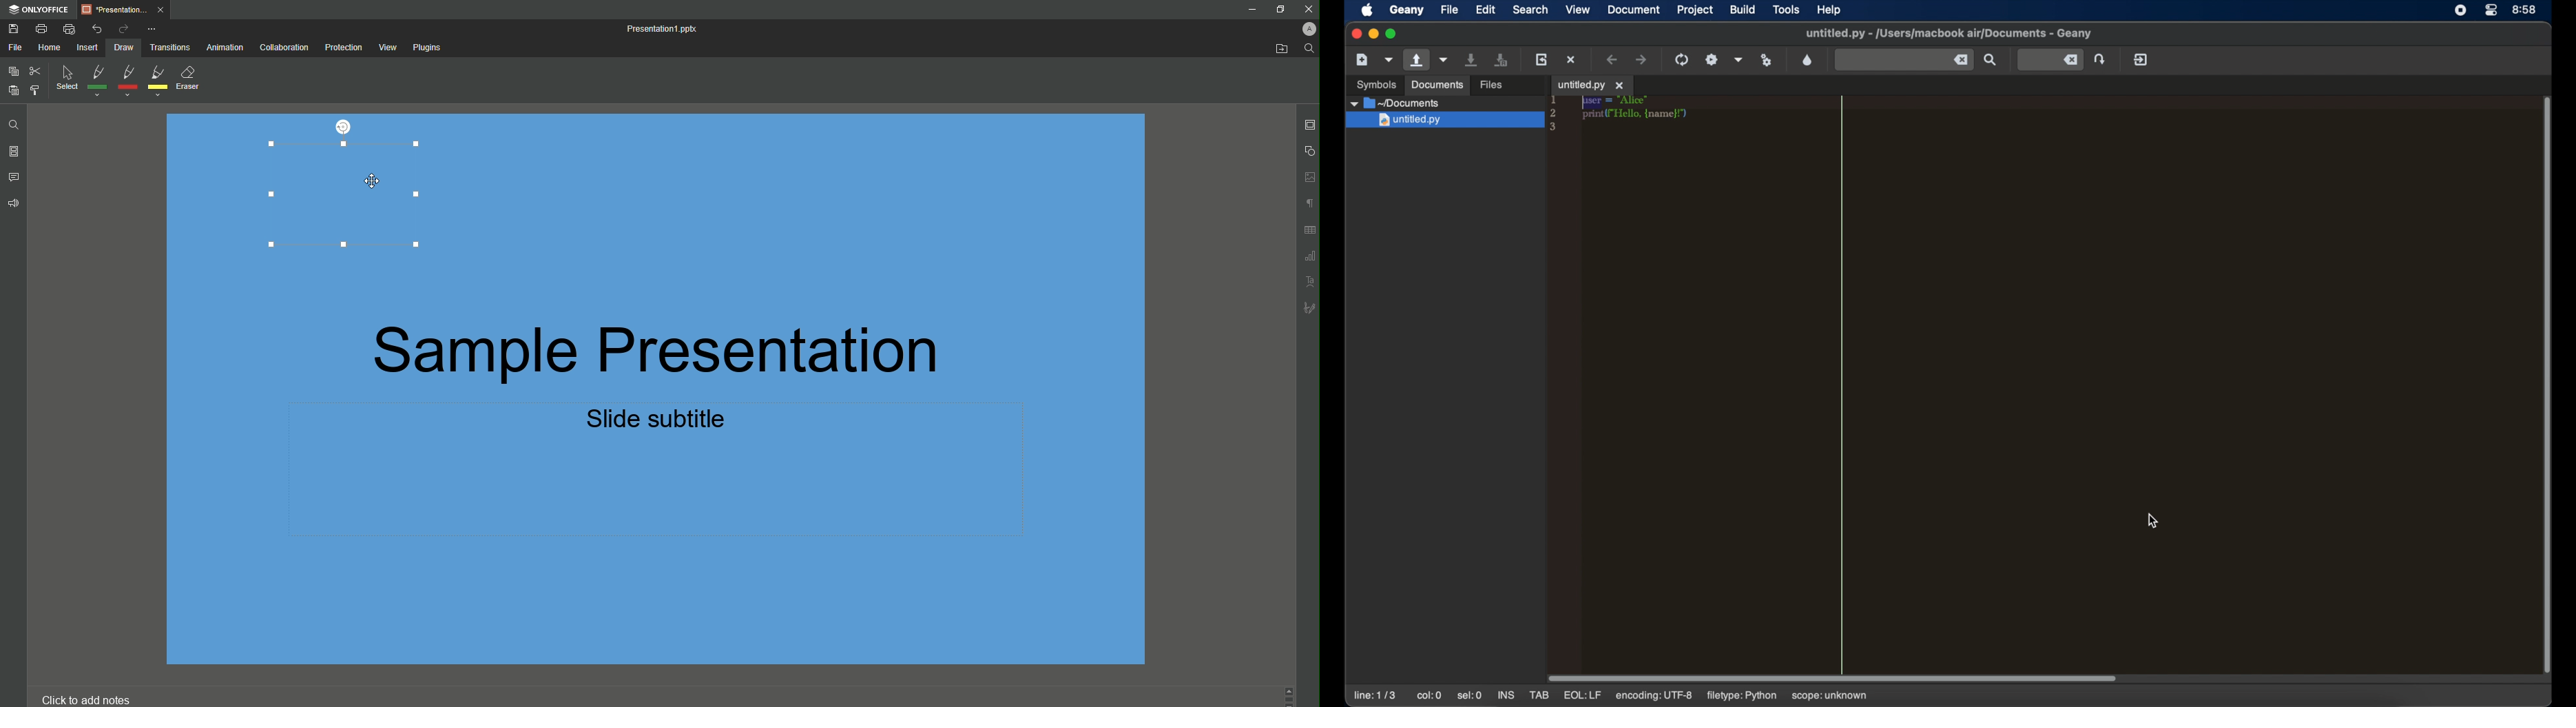 This screenshot has width=2576, height=728. What do you see at coordinates (1307, 151) in the screenshot?
I see `Shape Settings` at bounding box center [1307, 151].